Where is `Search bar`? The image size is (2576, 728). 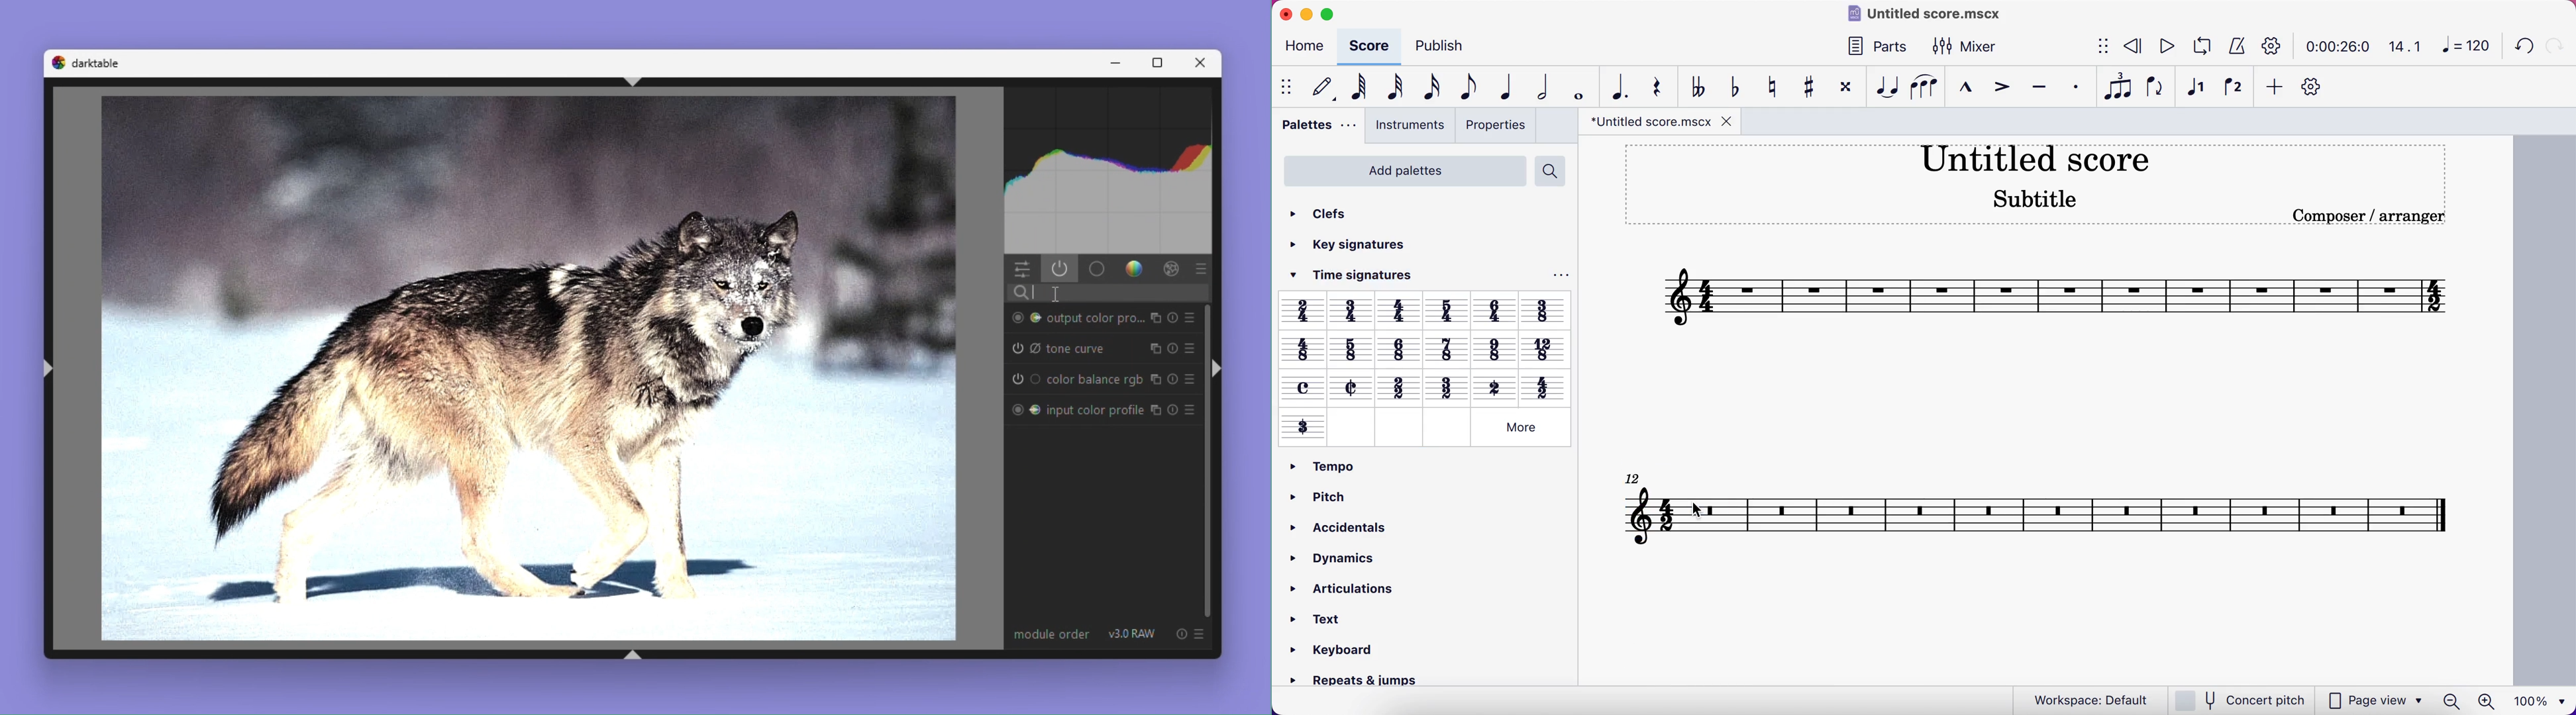
Search bar is located at coordinates (1109, 294).